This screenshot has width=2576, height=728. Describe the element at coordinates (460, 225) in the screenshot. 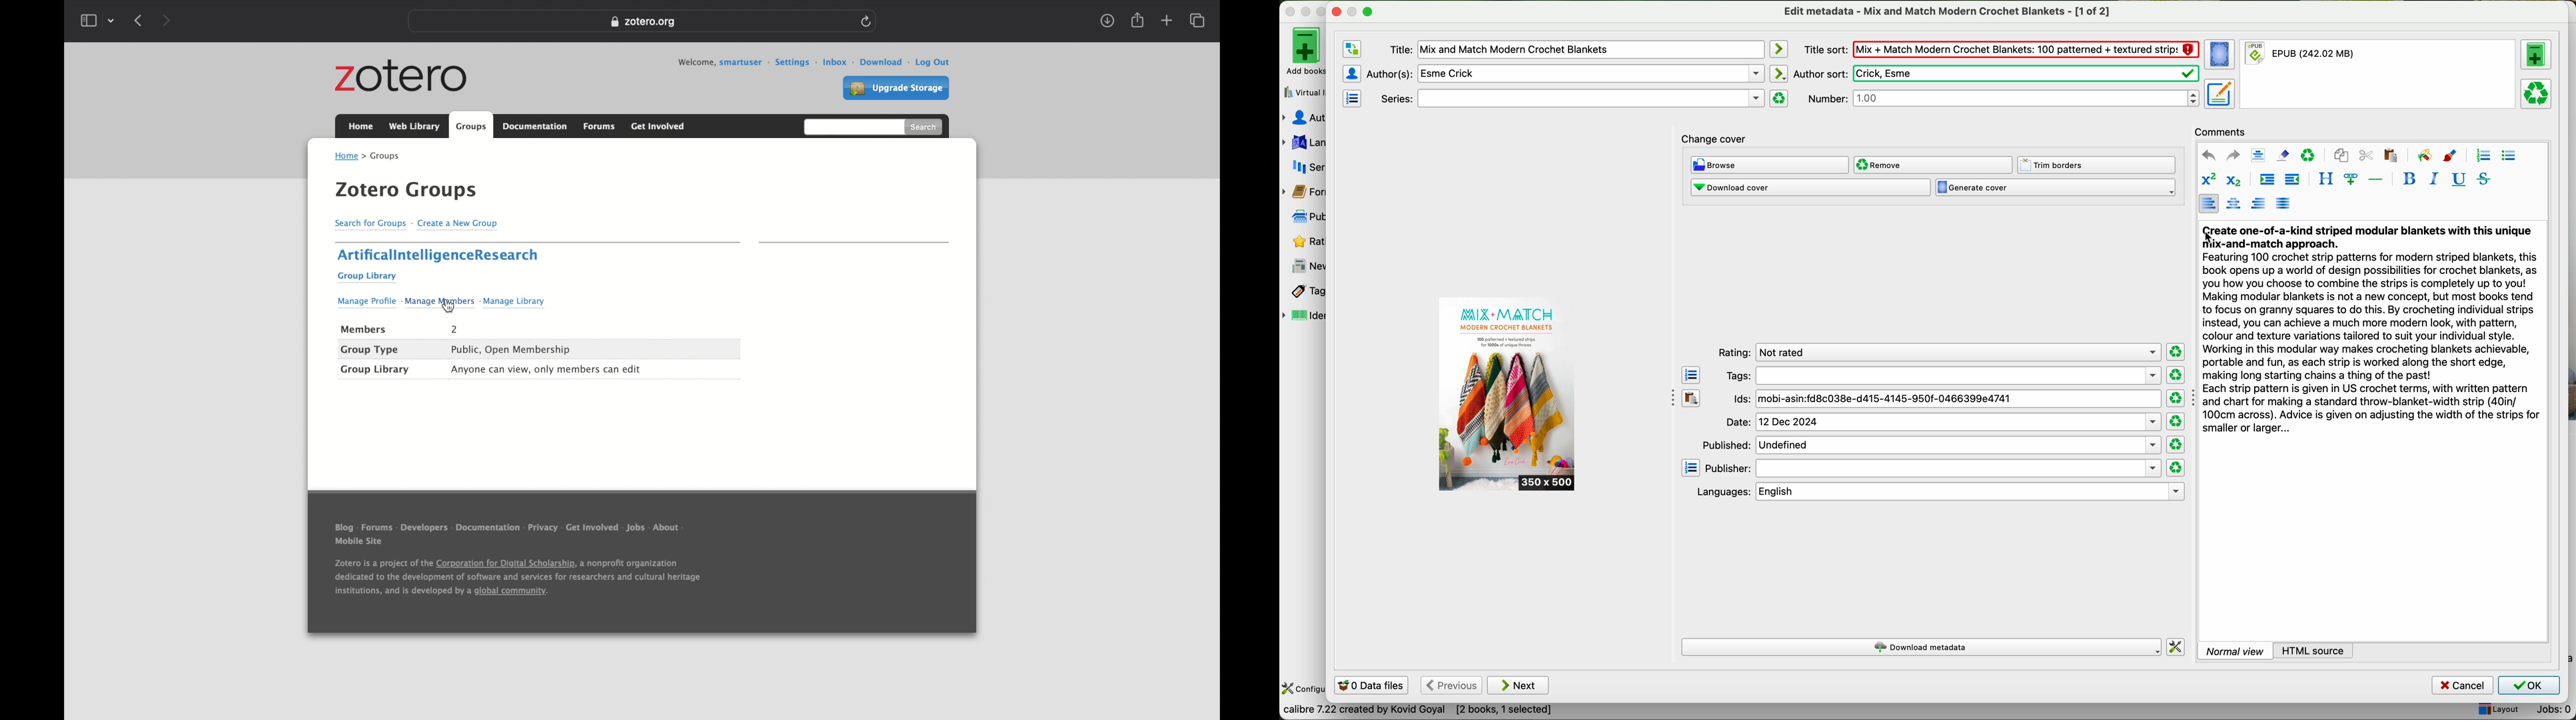

I see `create a new group` at that location.